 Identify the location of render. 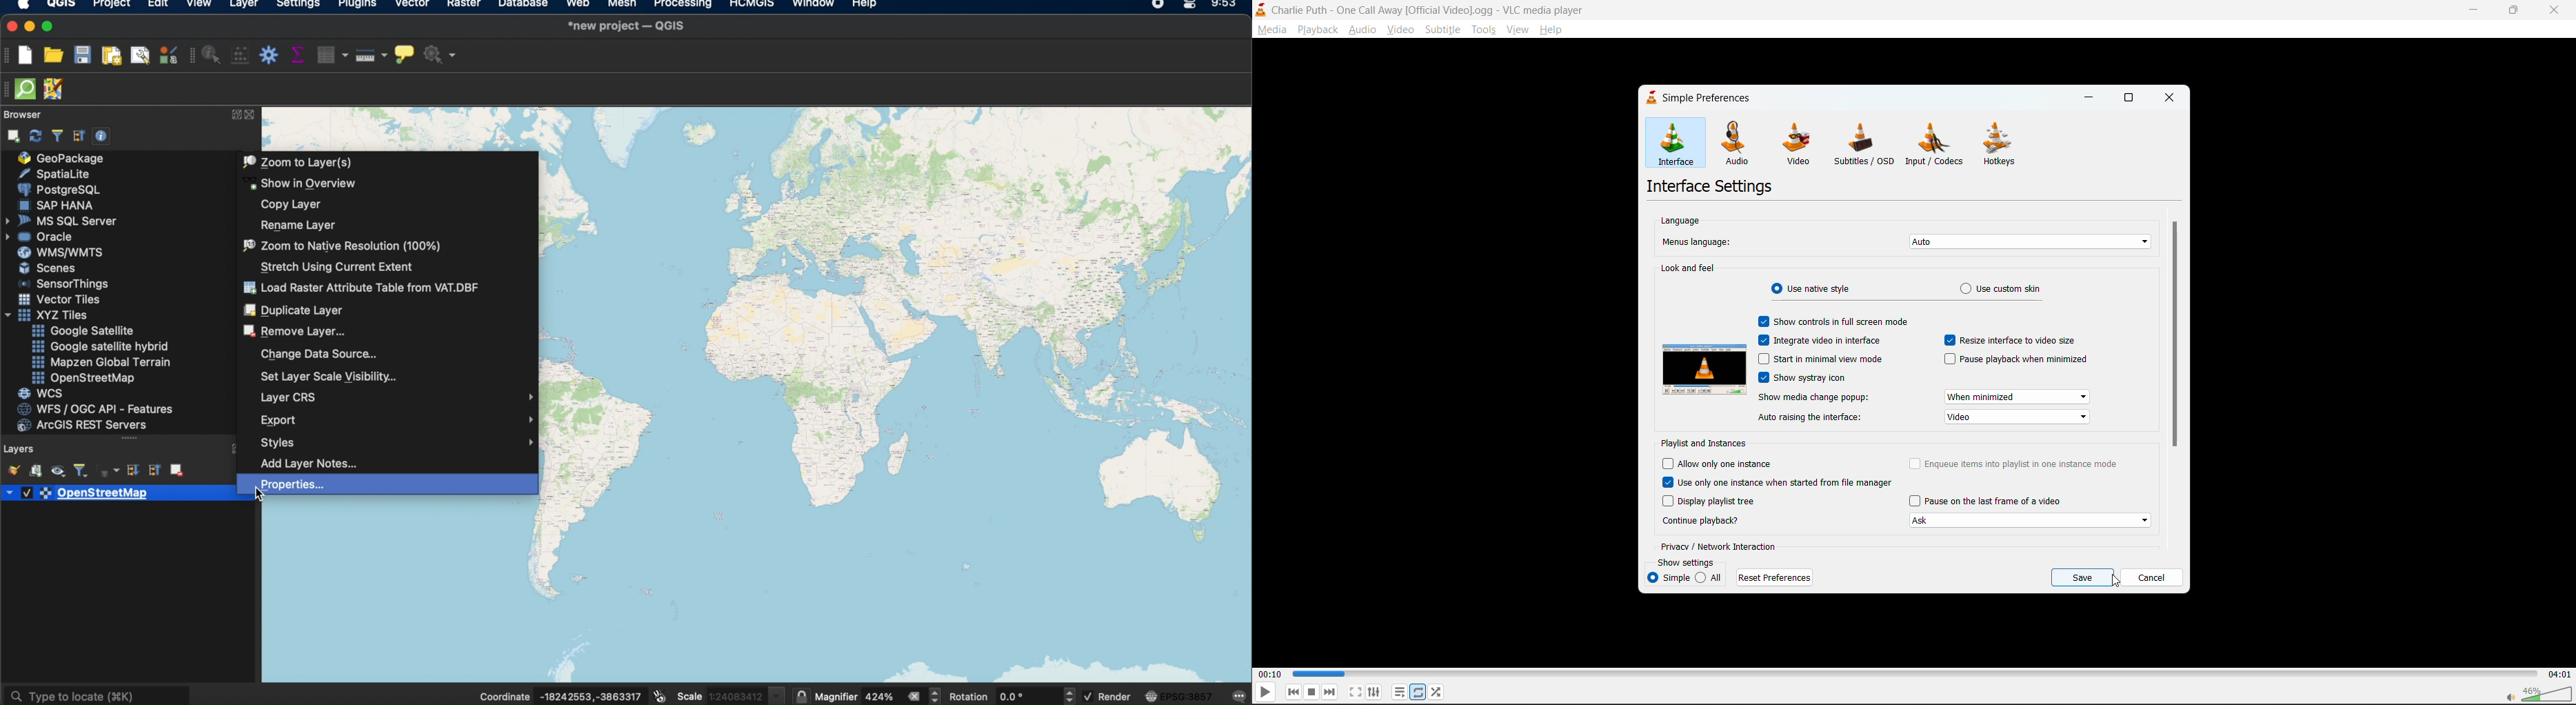
(1109, 697).